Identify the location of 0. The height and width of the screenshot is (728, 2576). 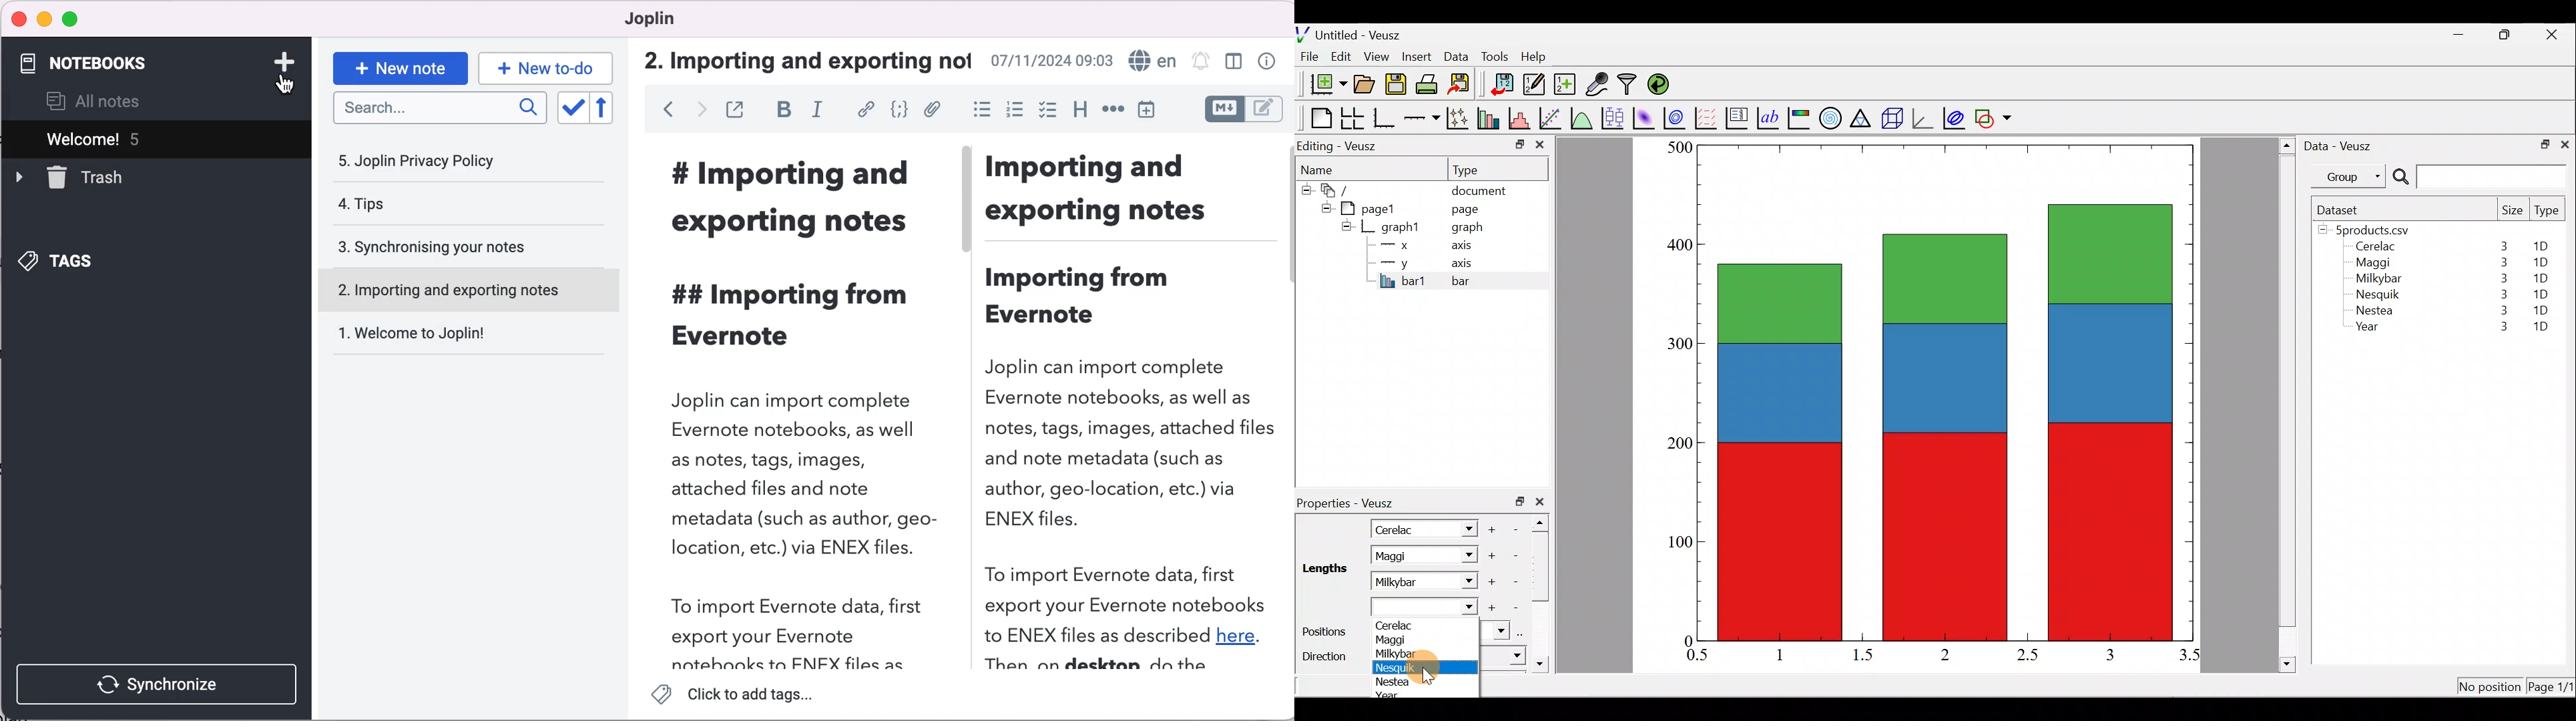
(1686, 640).